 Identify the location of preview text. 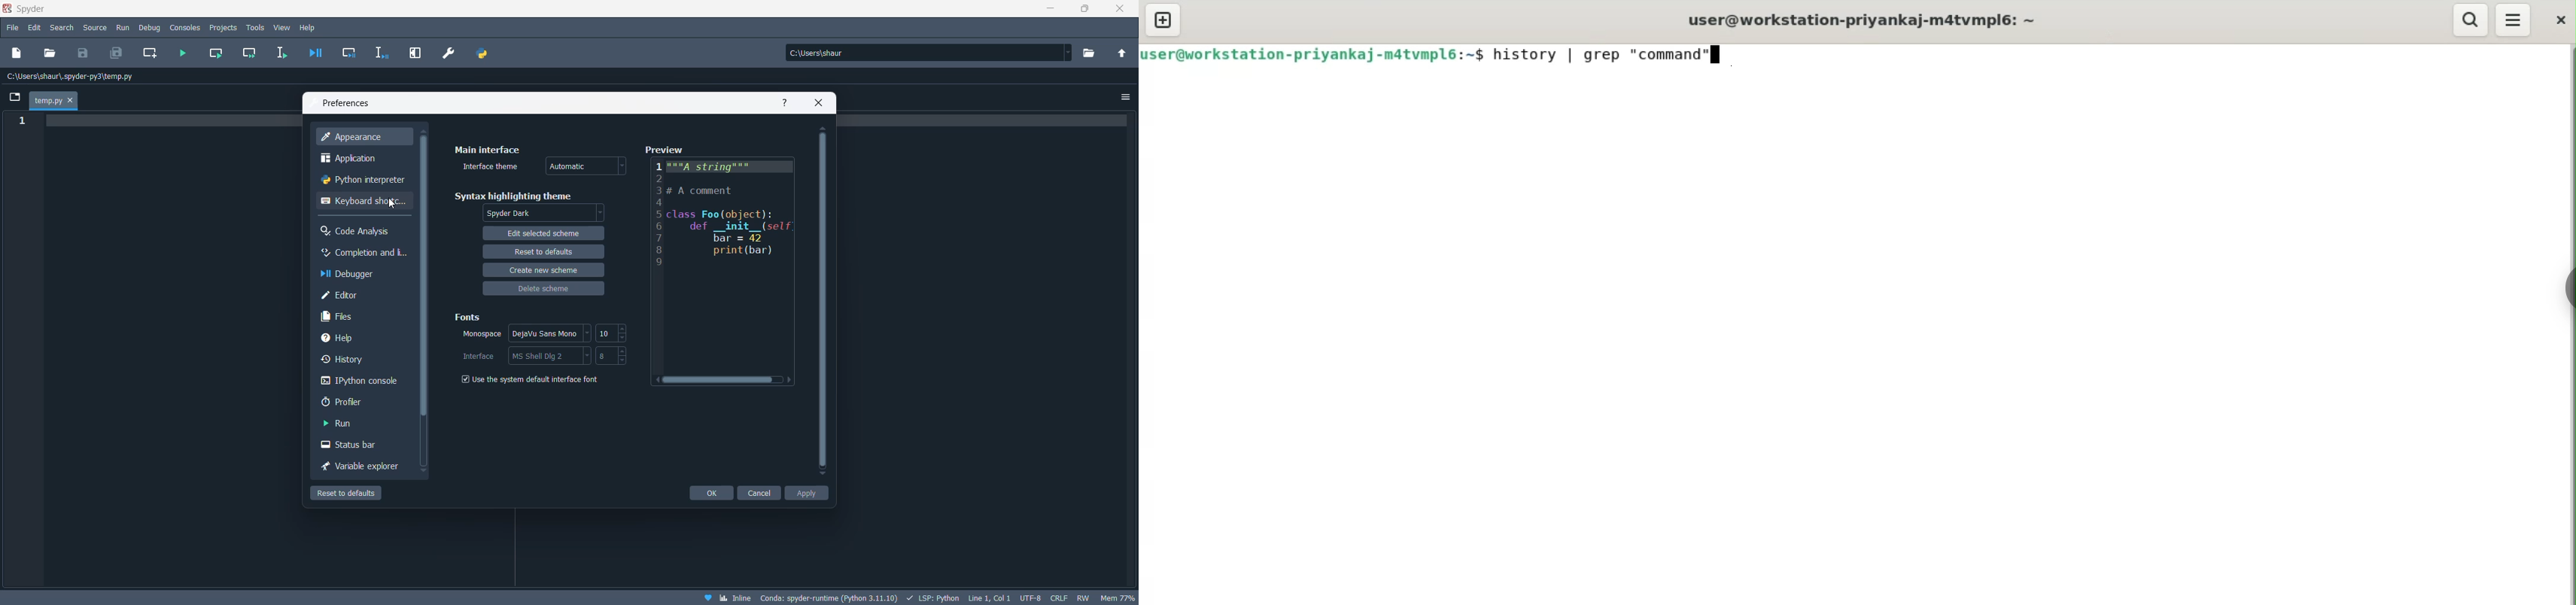
(663, 148).